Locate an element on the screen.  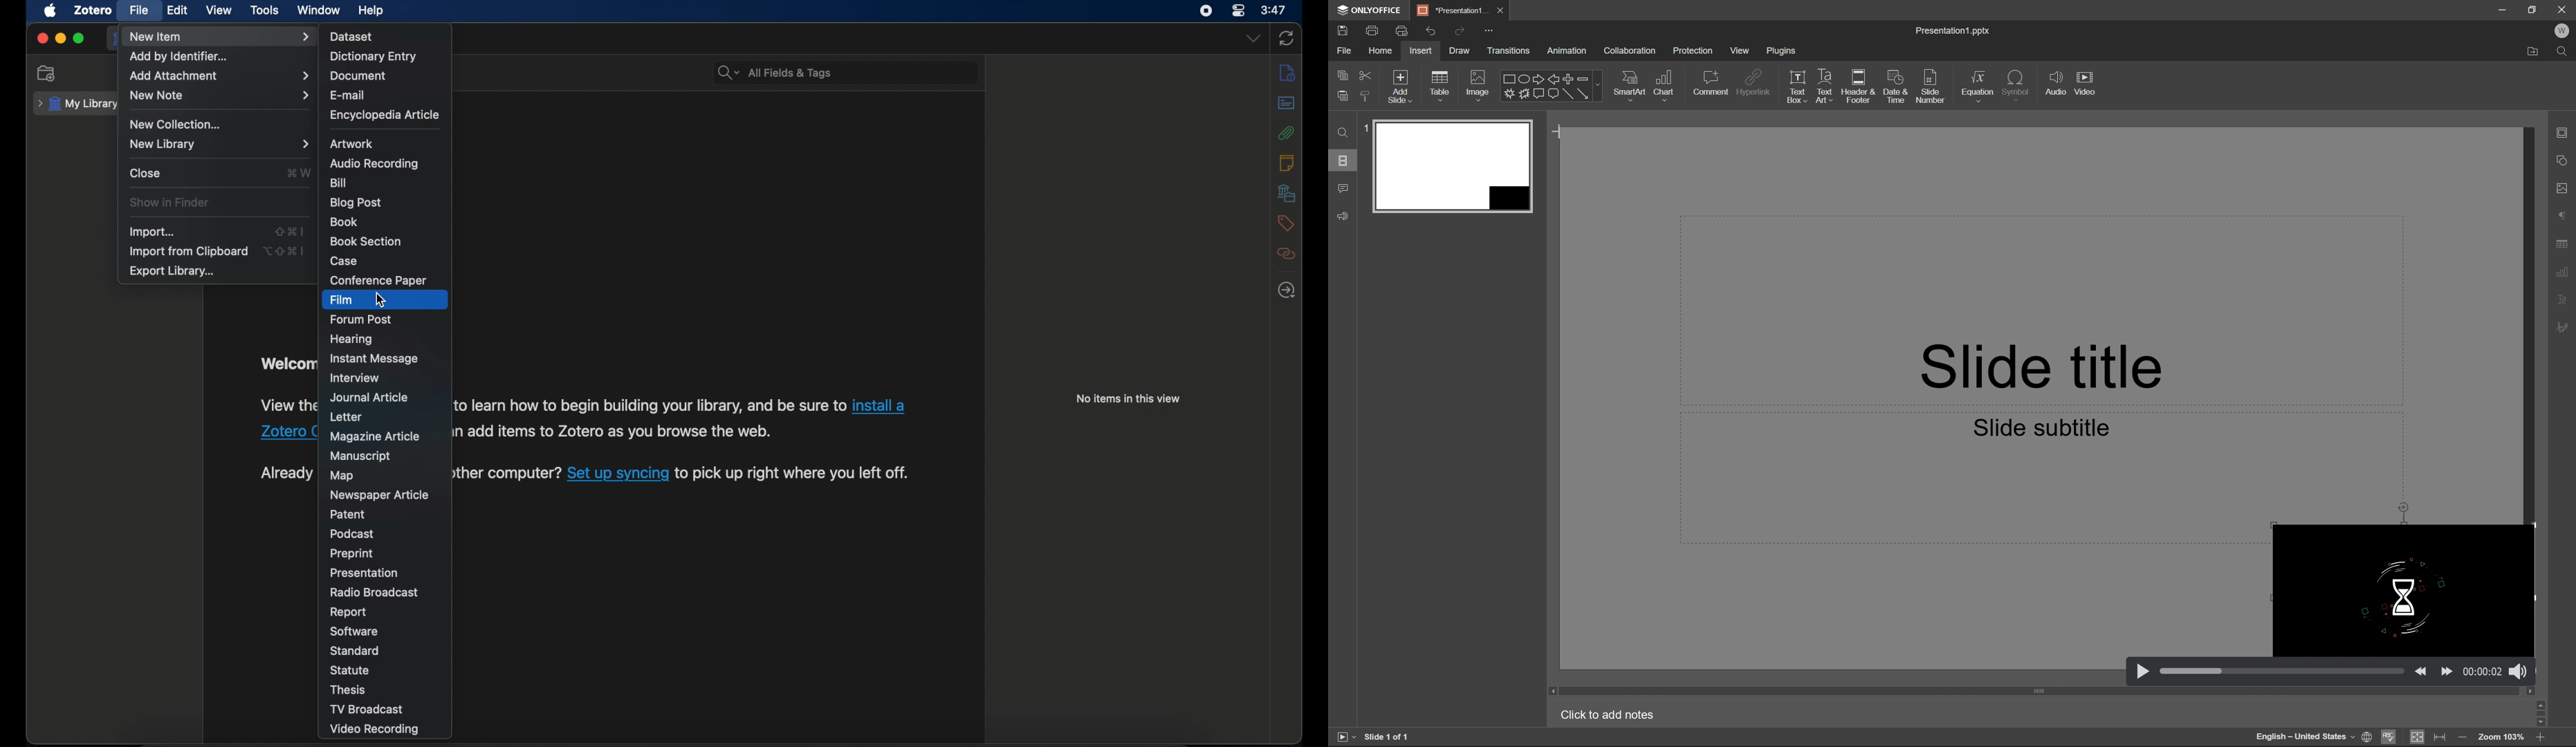
hyperlink is located at coordinates (617, 473).